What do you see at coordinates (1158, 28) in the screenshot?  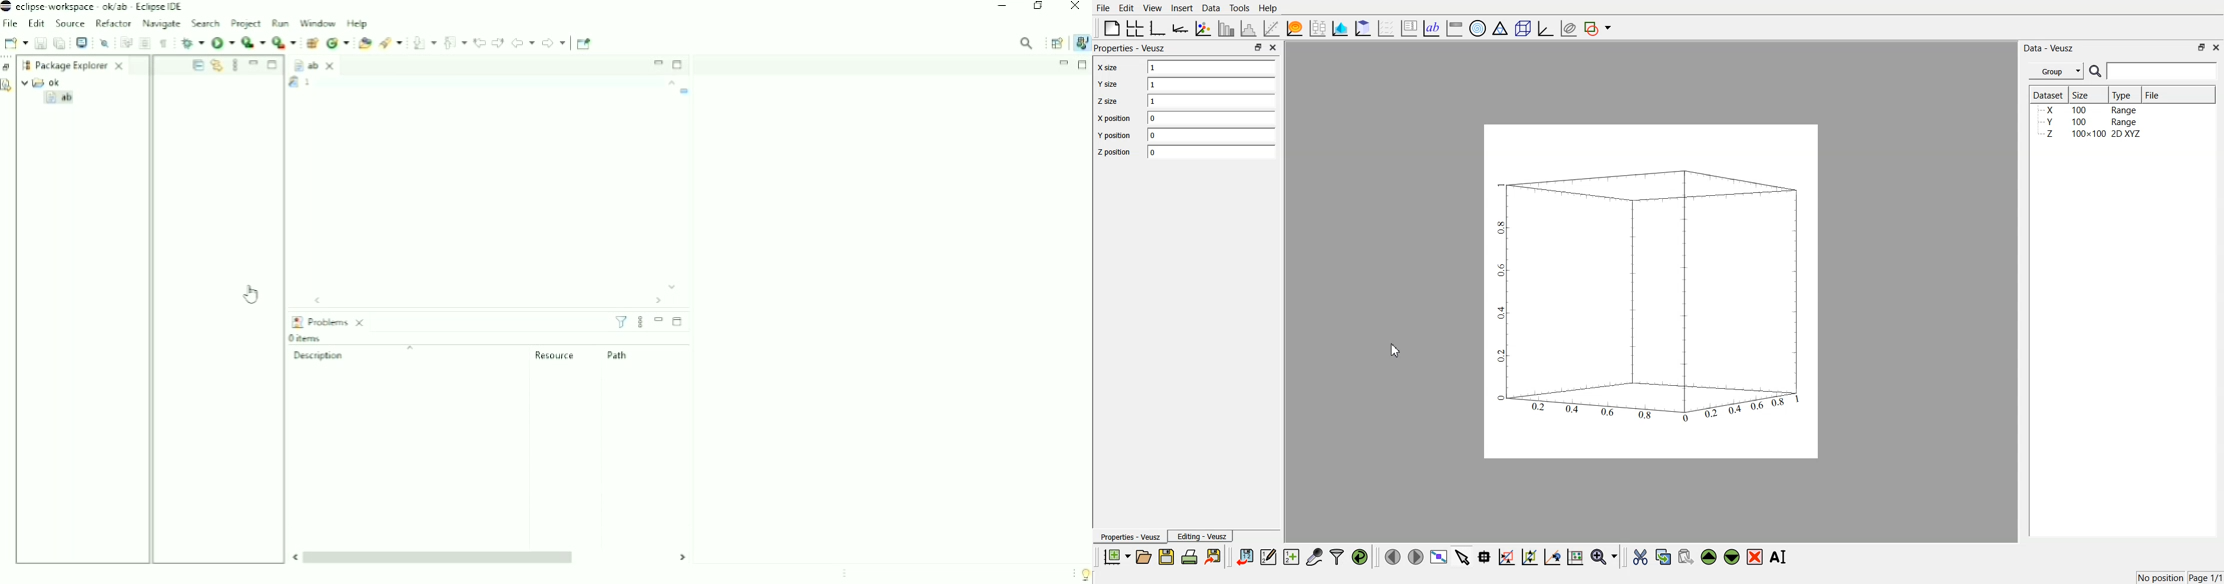 I see `Base Graph` at bounding box center [1158, 28].